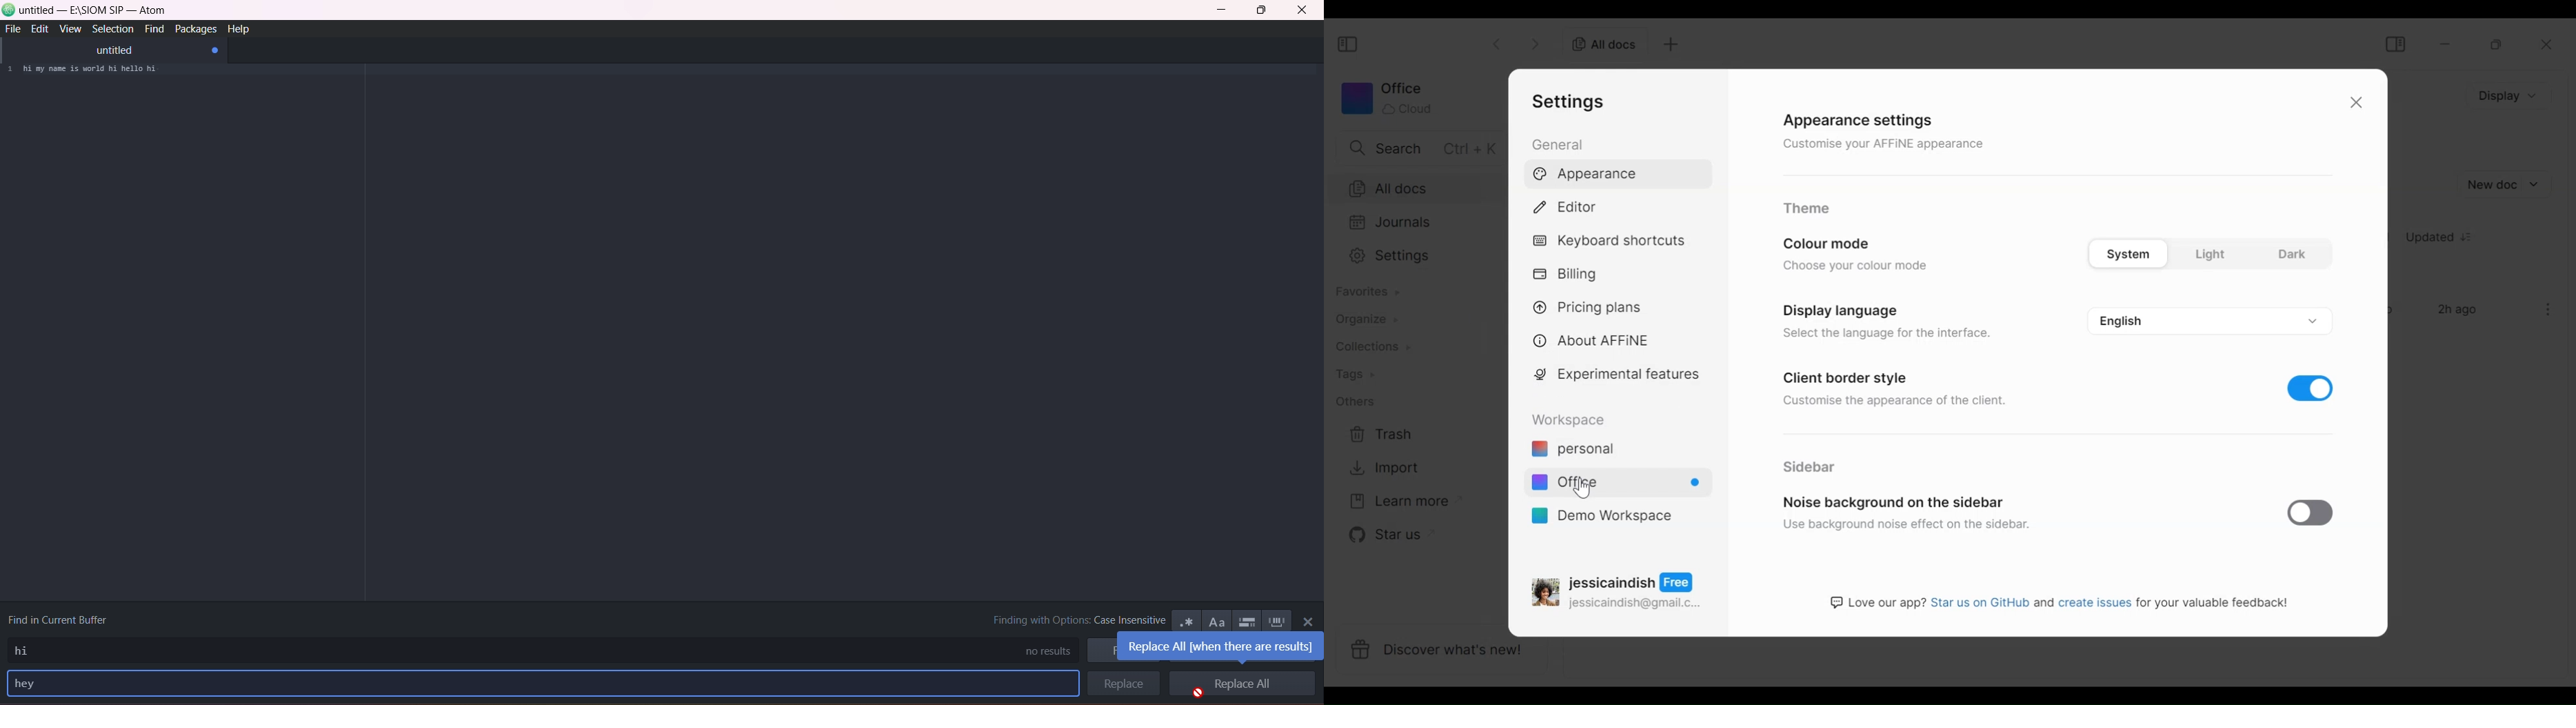 This screenshot has height=728, width=2576. What do you see at coordinates (63, 617) in the screenshot?
I see `find in current buffer` at bounding box center [63, 617].